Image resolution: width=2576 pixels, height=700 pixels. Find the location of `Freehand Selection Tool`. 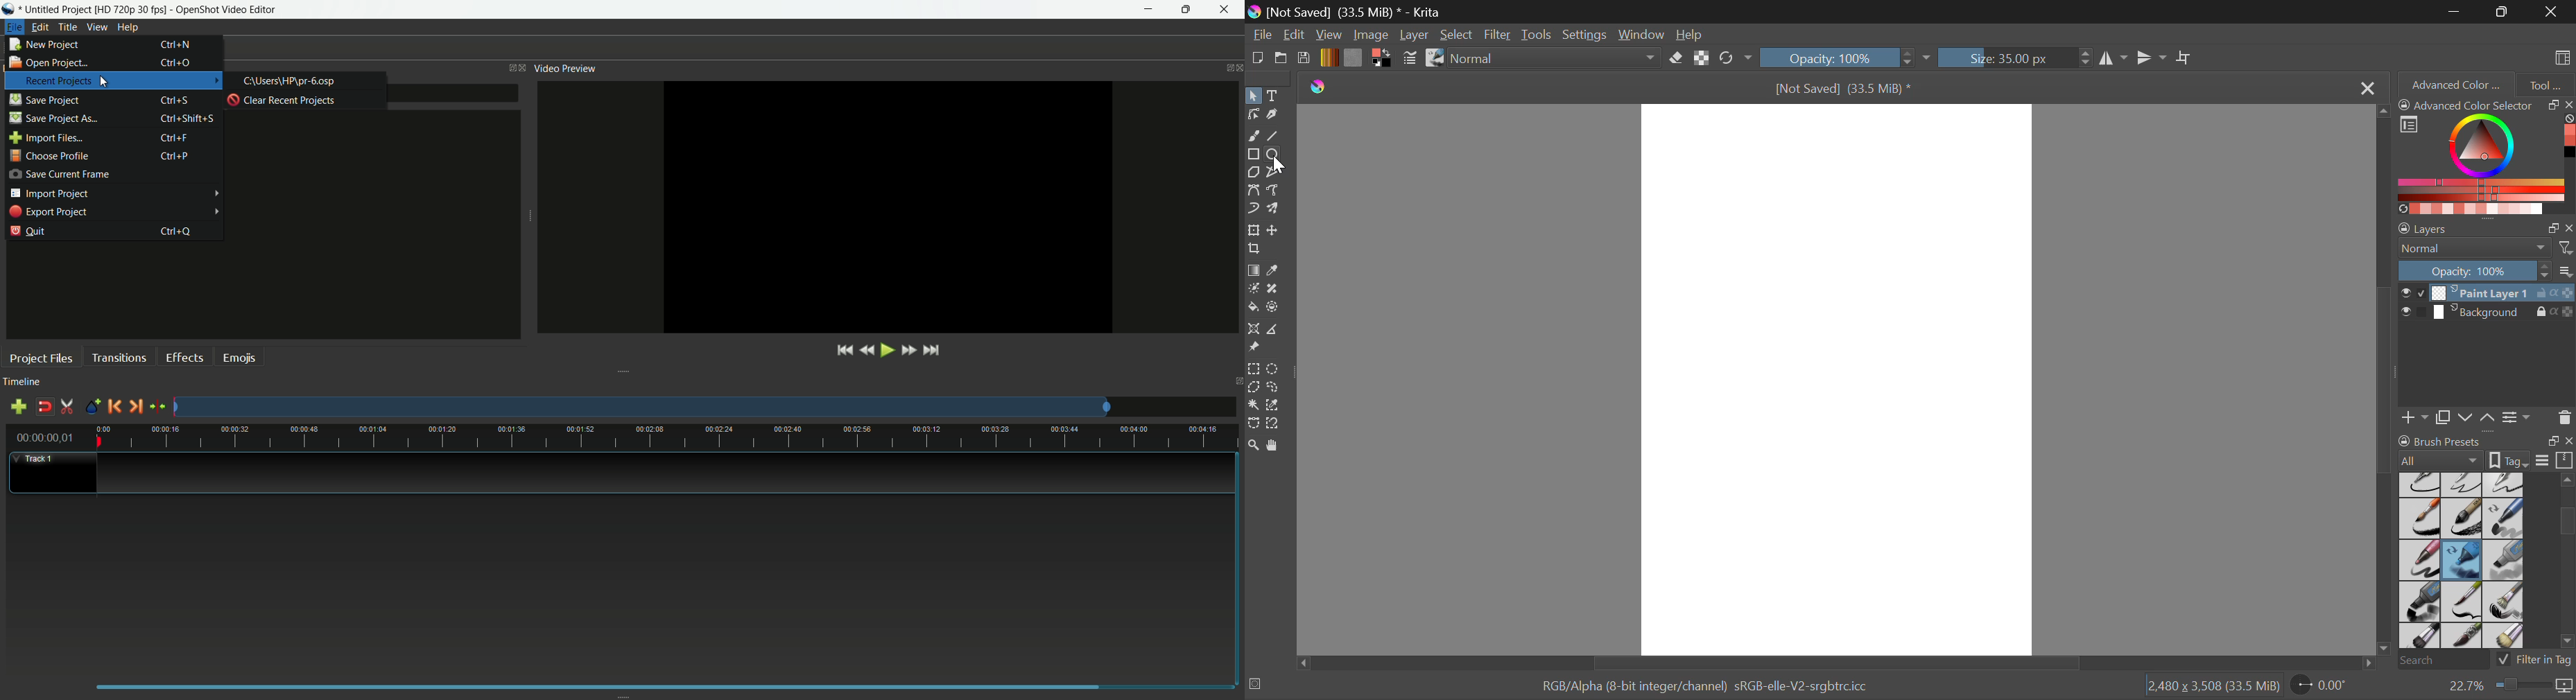

Freehand Selection Tool is located at coordinates (1274, 387).